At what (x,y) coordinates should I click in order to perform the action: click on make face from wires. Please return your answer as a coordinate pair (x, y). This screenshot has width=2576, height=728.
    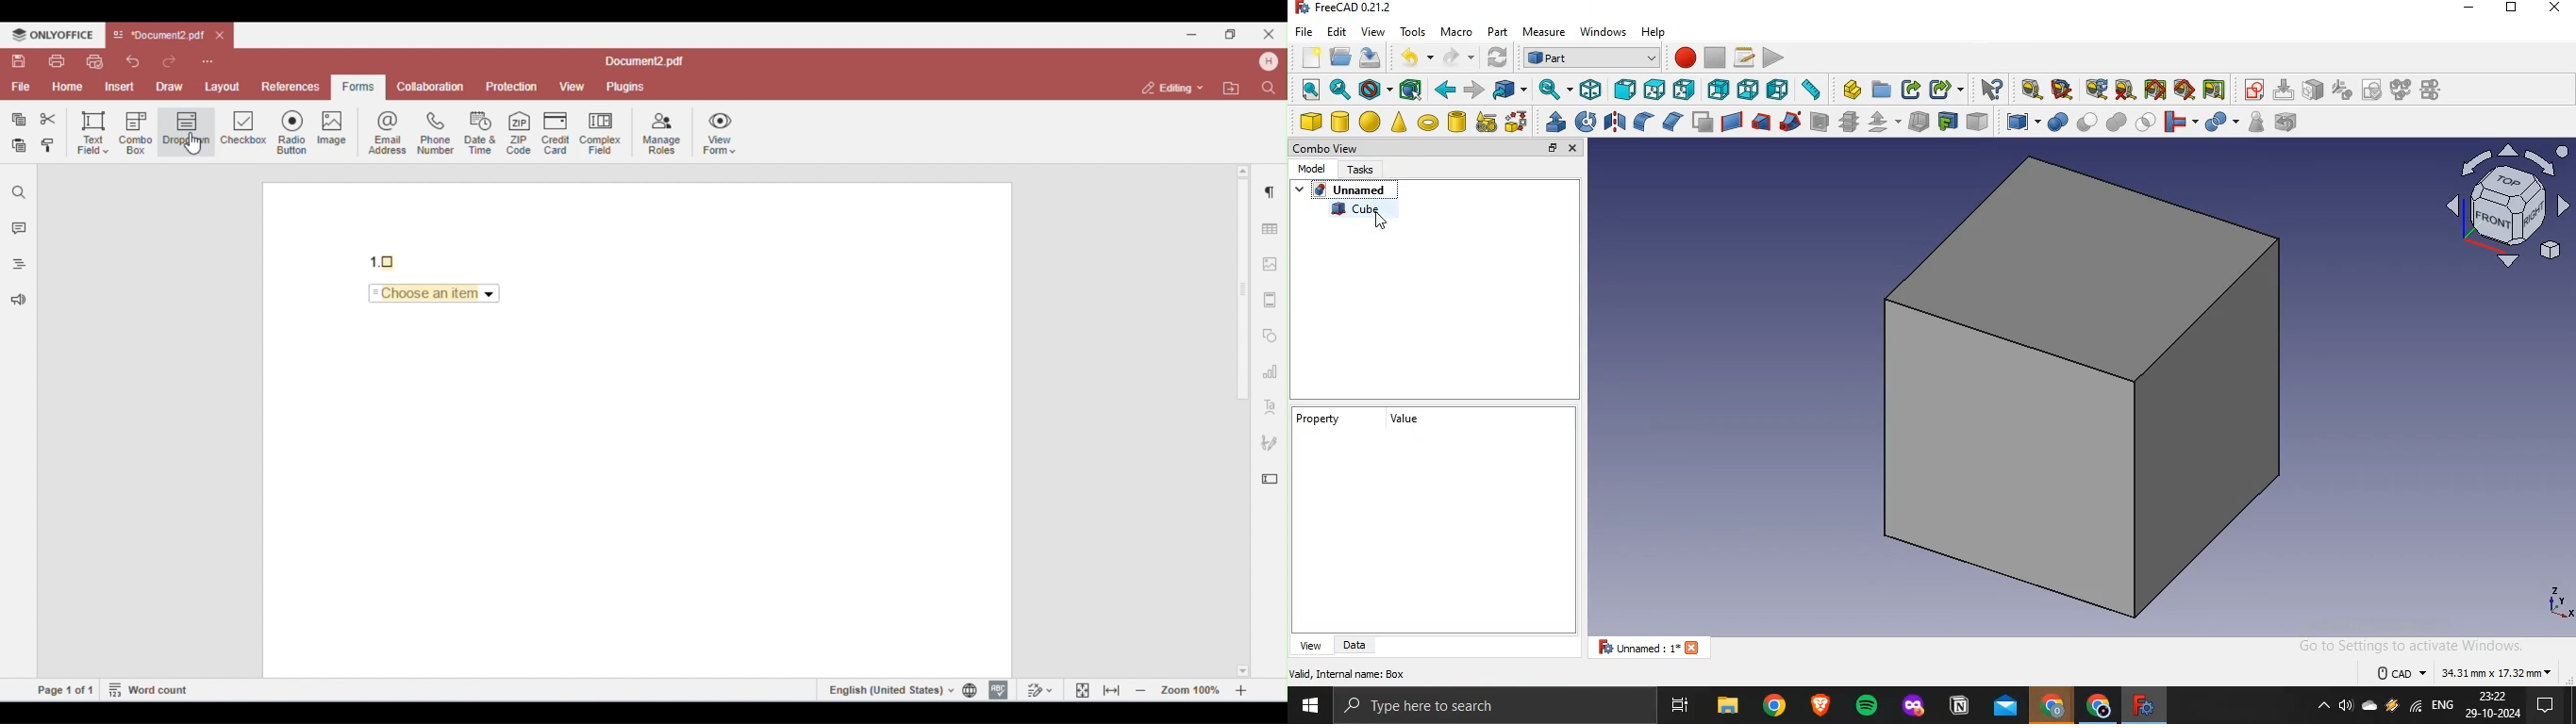
    Looking at the image, I should click on (1702, 122).